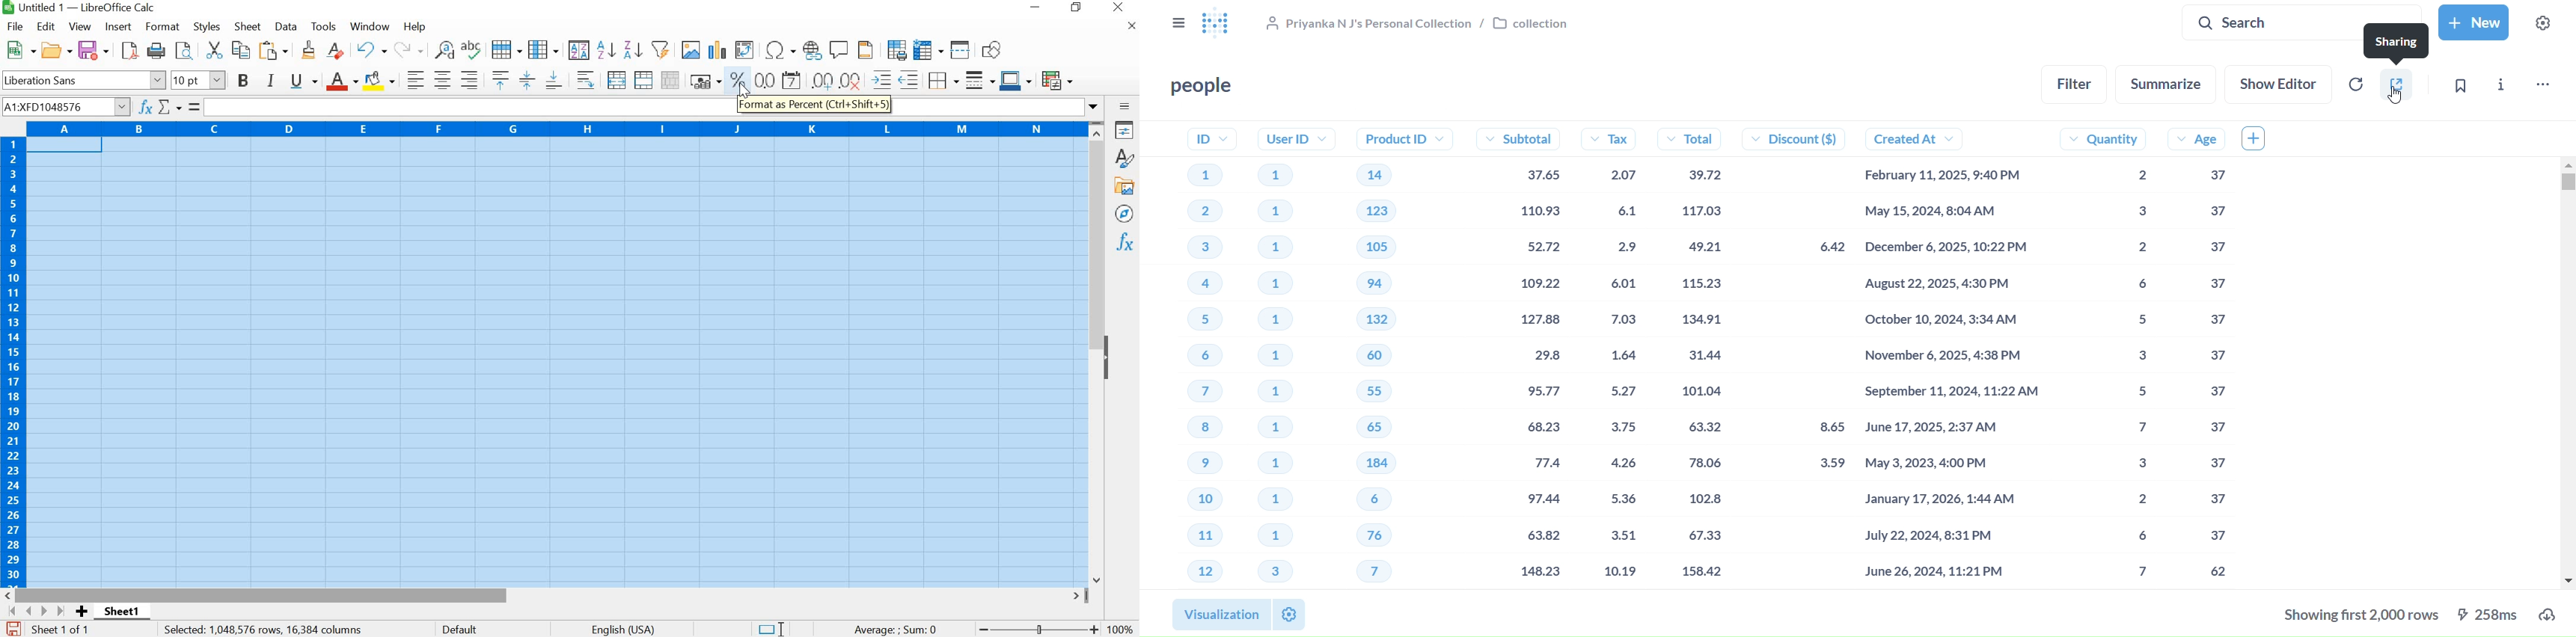 Image resolution: width=2576 pixels, height=644 pixels. What do you see at coordinates (161, 26) in the screenshot?
I see `FORMAT` at bounding box center [161, 26].